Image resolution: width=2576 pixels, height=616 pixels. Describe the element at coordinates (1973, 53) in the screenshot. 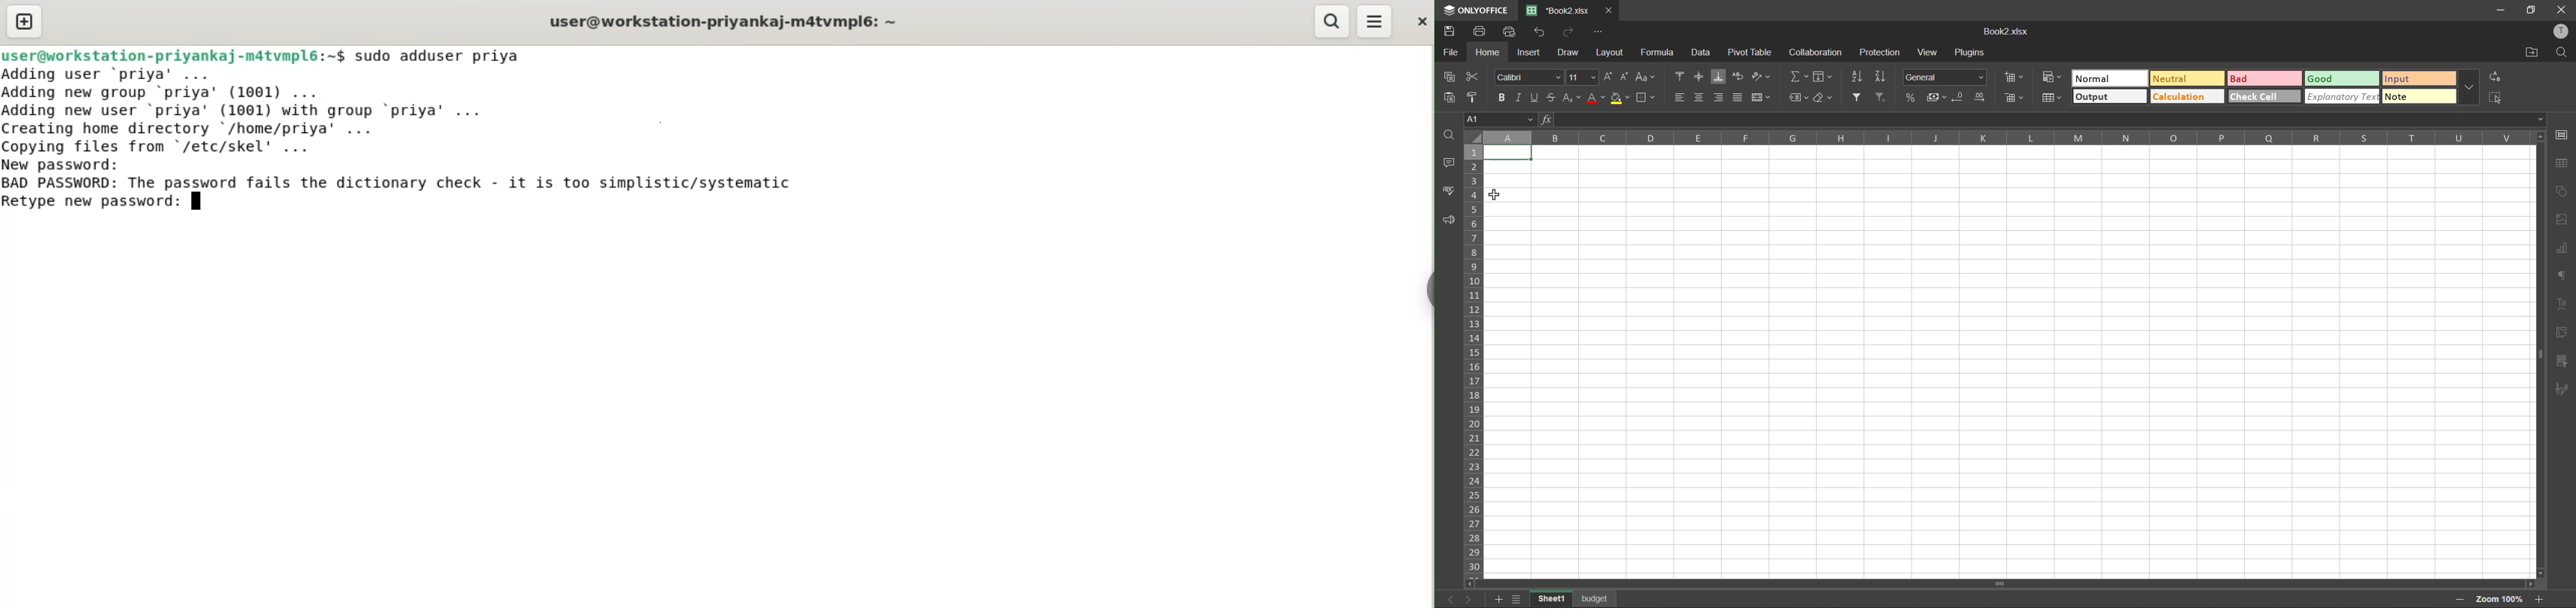

I see `plugins` at that location.